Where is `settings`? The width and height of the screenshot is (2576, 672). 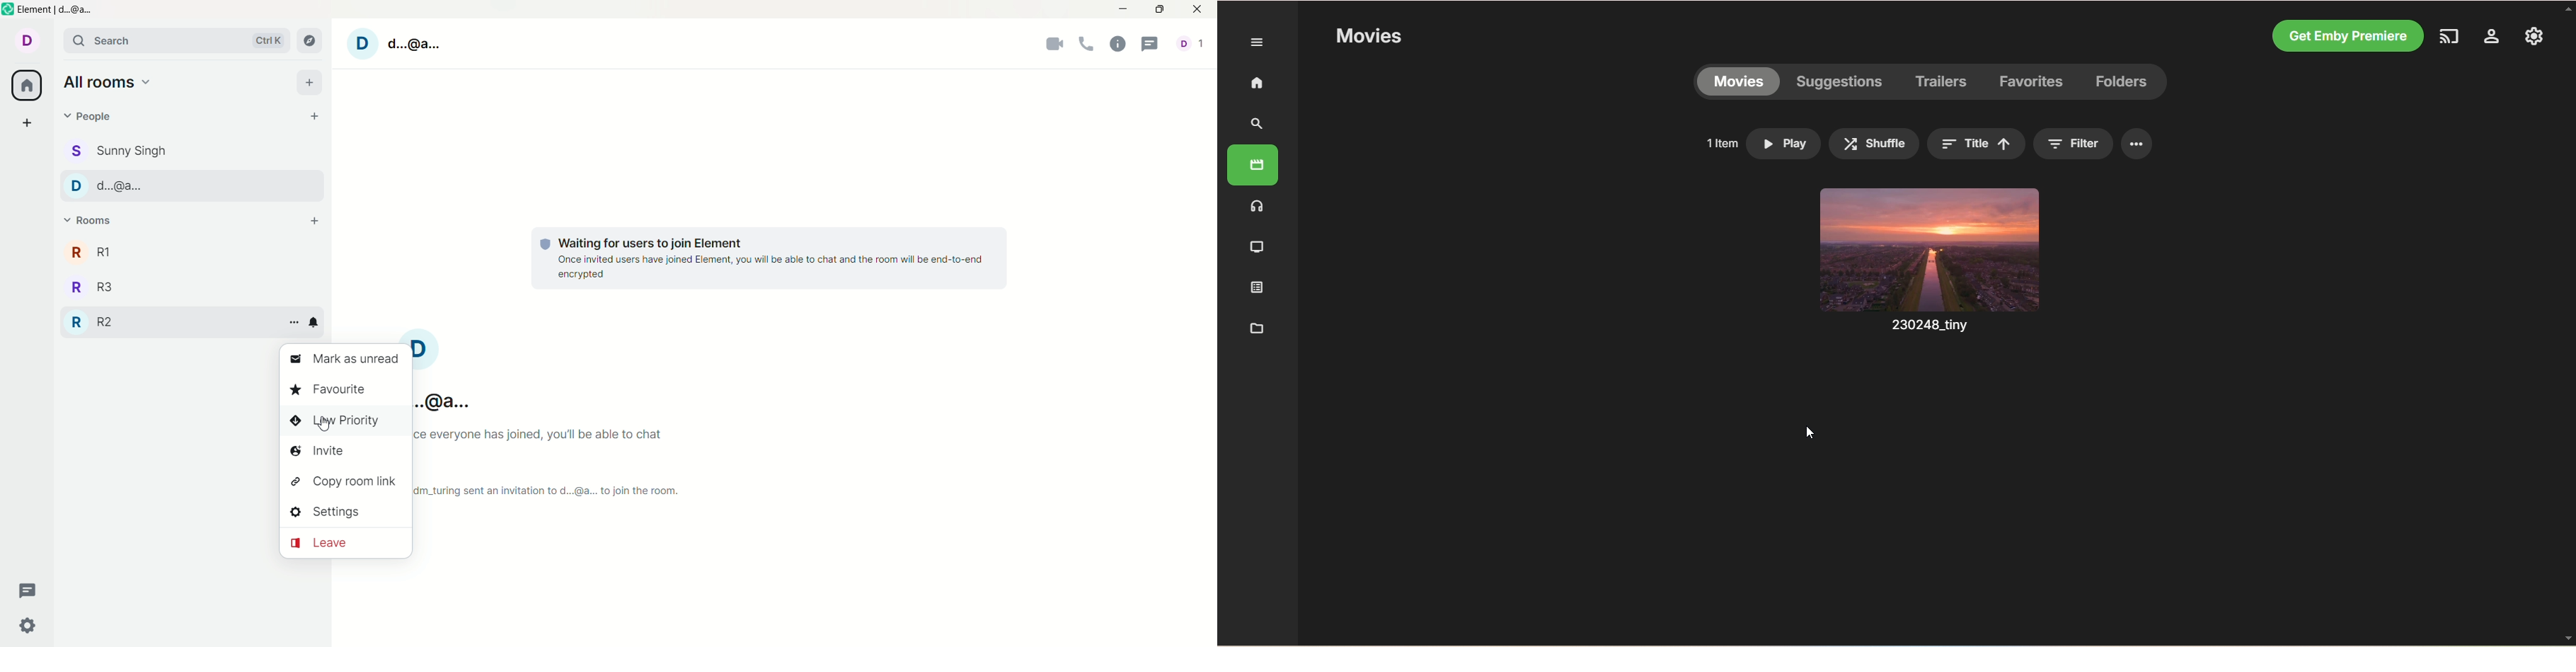
settings is located at coordinates (27, 627).